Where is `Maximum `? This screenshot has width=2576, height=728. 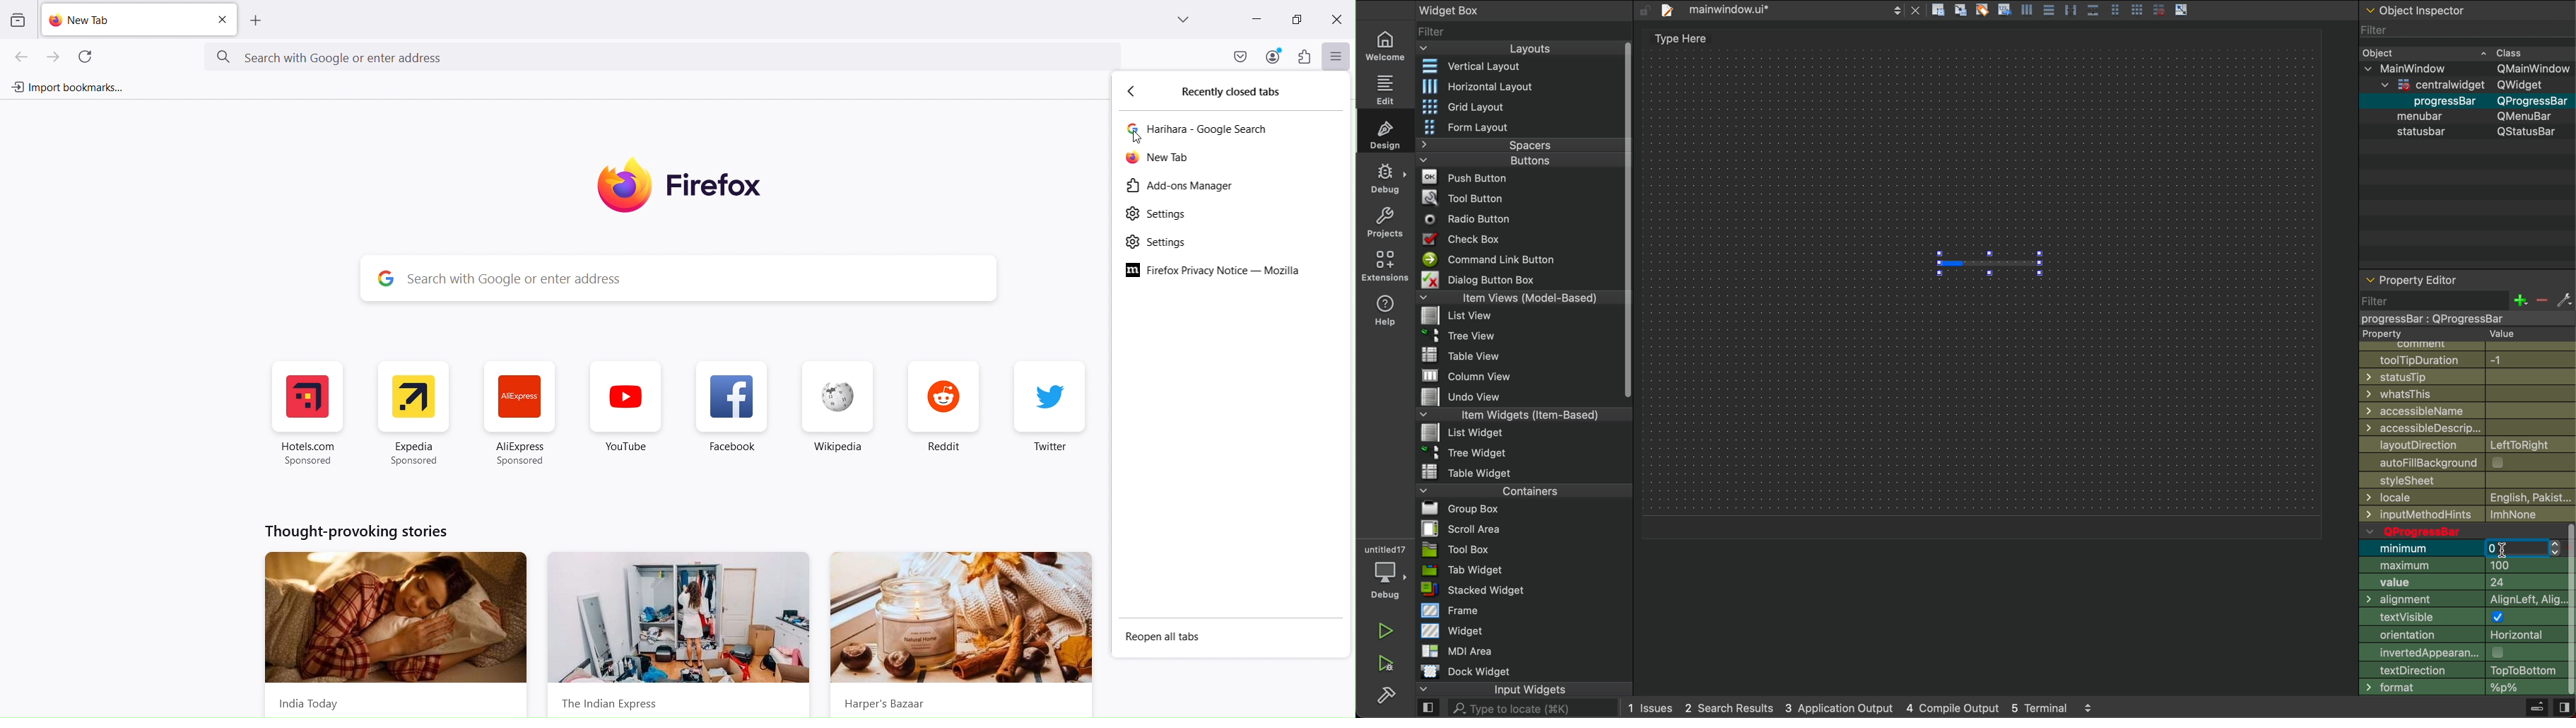 Maximum  is located at coordinates (2460, 565).